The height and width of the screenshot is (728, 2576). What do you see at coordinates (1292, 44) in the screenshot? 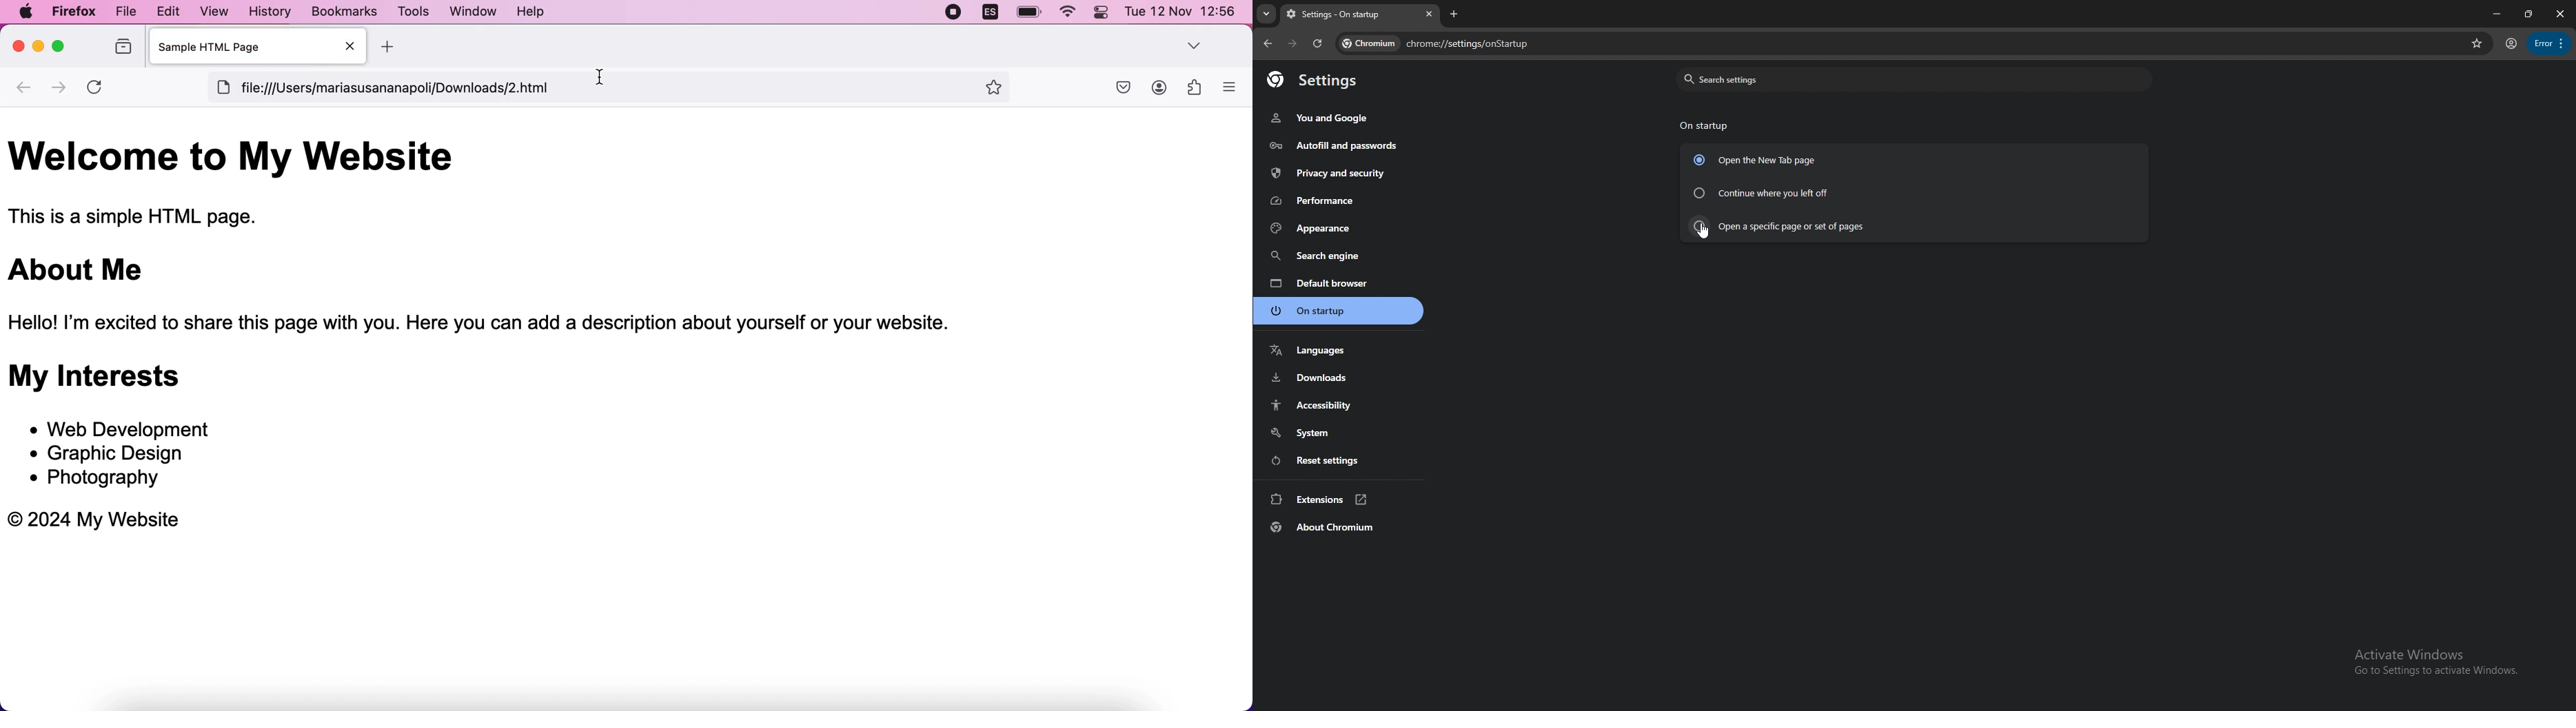
I see `forward` at bounding box center [1292, 44].